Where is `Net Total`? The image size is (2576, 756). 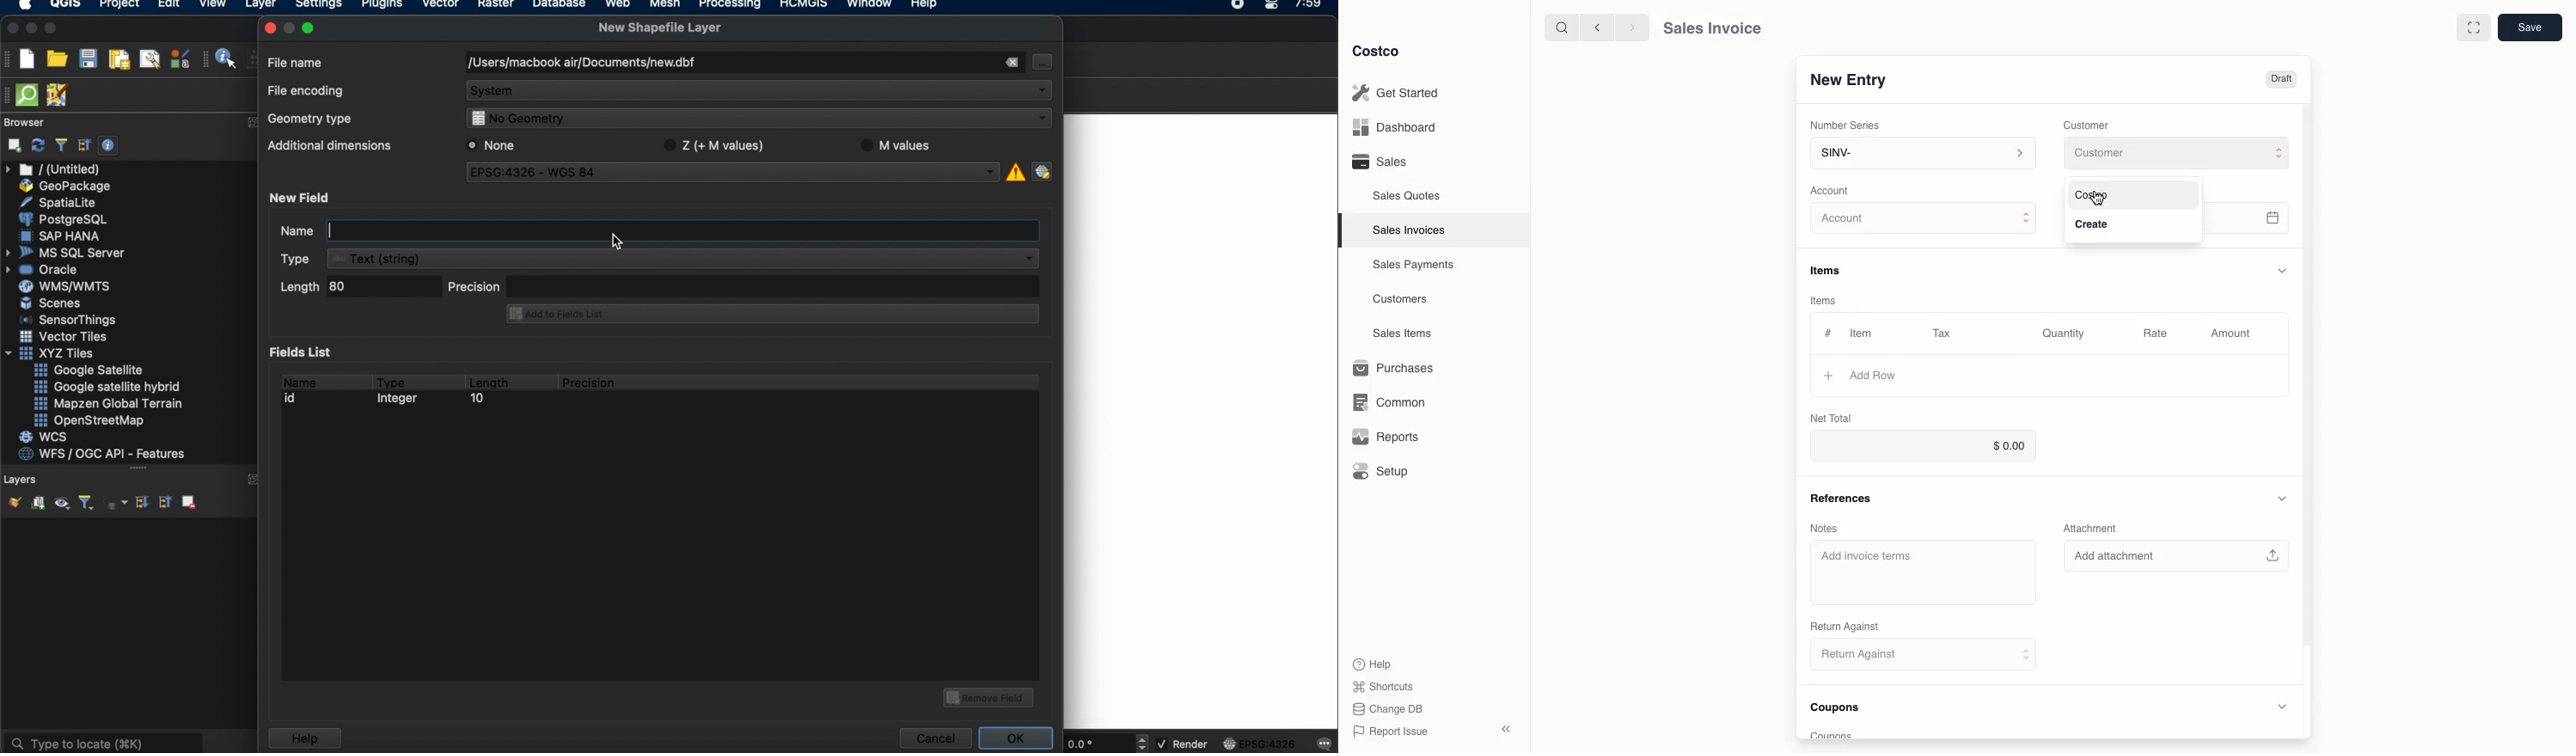
Net Total is located at coordinates (1832, 418).